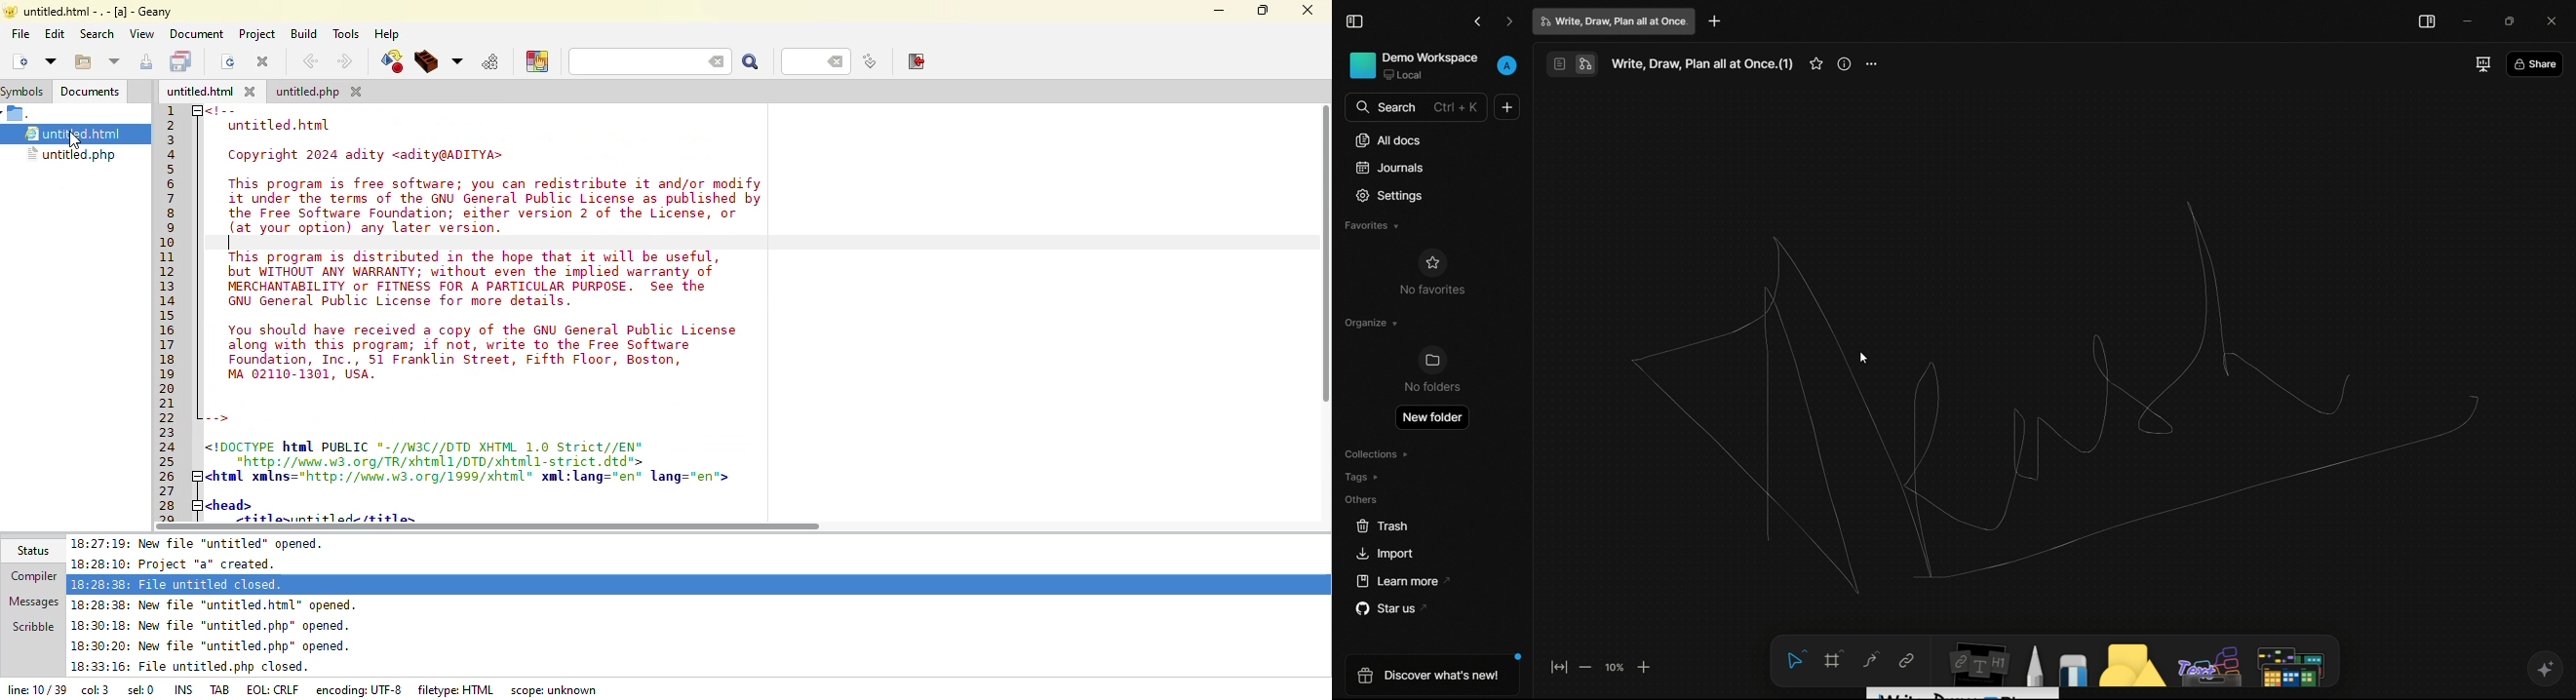 Image resolution: width=2576 pixels, height=700 pixels. Describe the element at coordinates (1559, 64) in the screenshot. I see `page mode` at that location.